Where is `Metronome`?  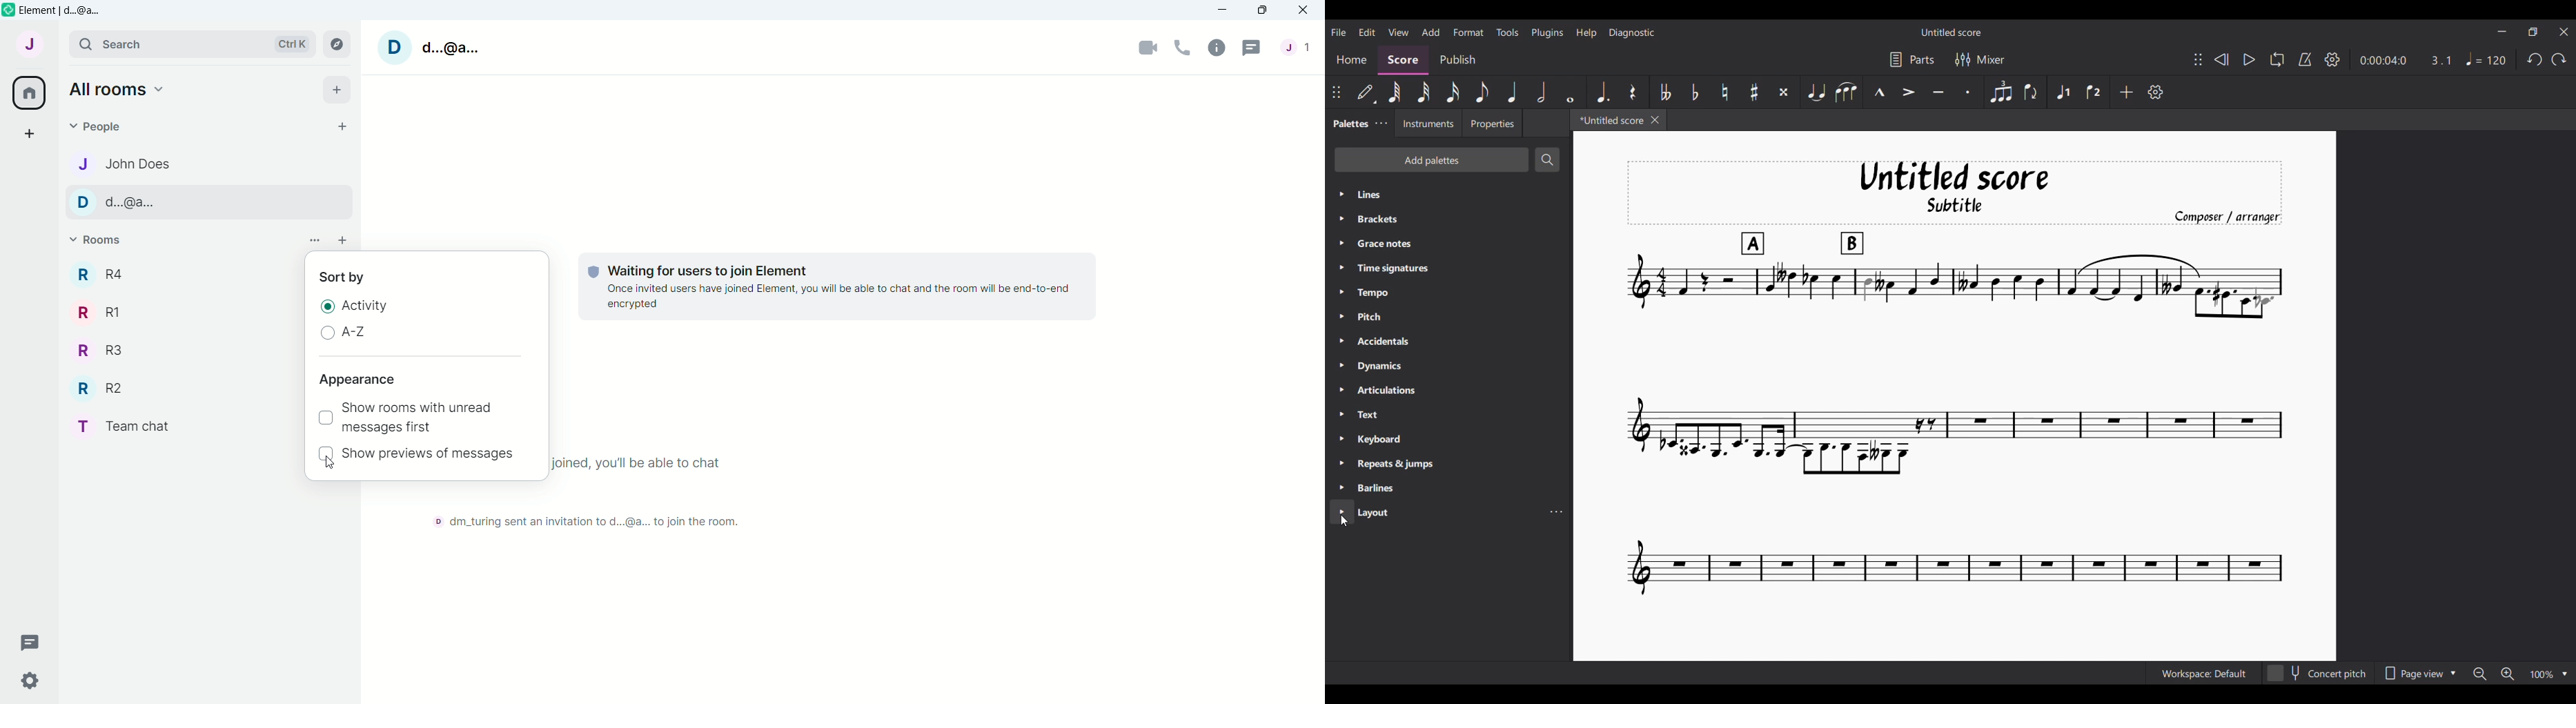
Metronome is located at coordinates (2305, 59).